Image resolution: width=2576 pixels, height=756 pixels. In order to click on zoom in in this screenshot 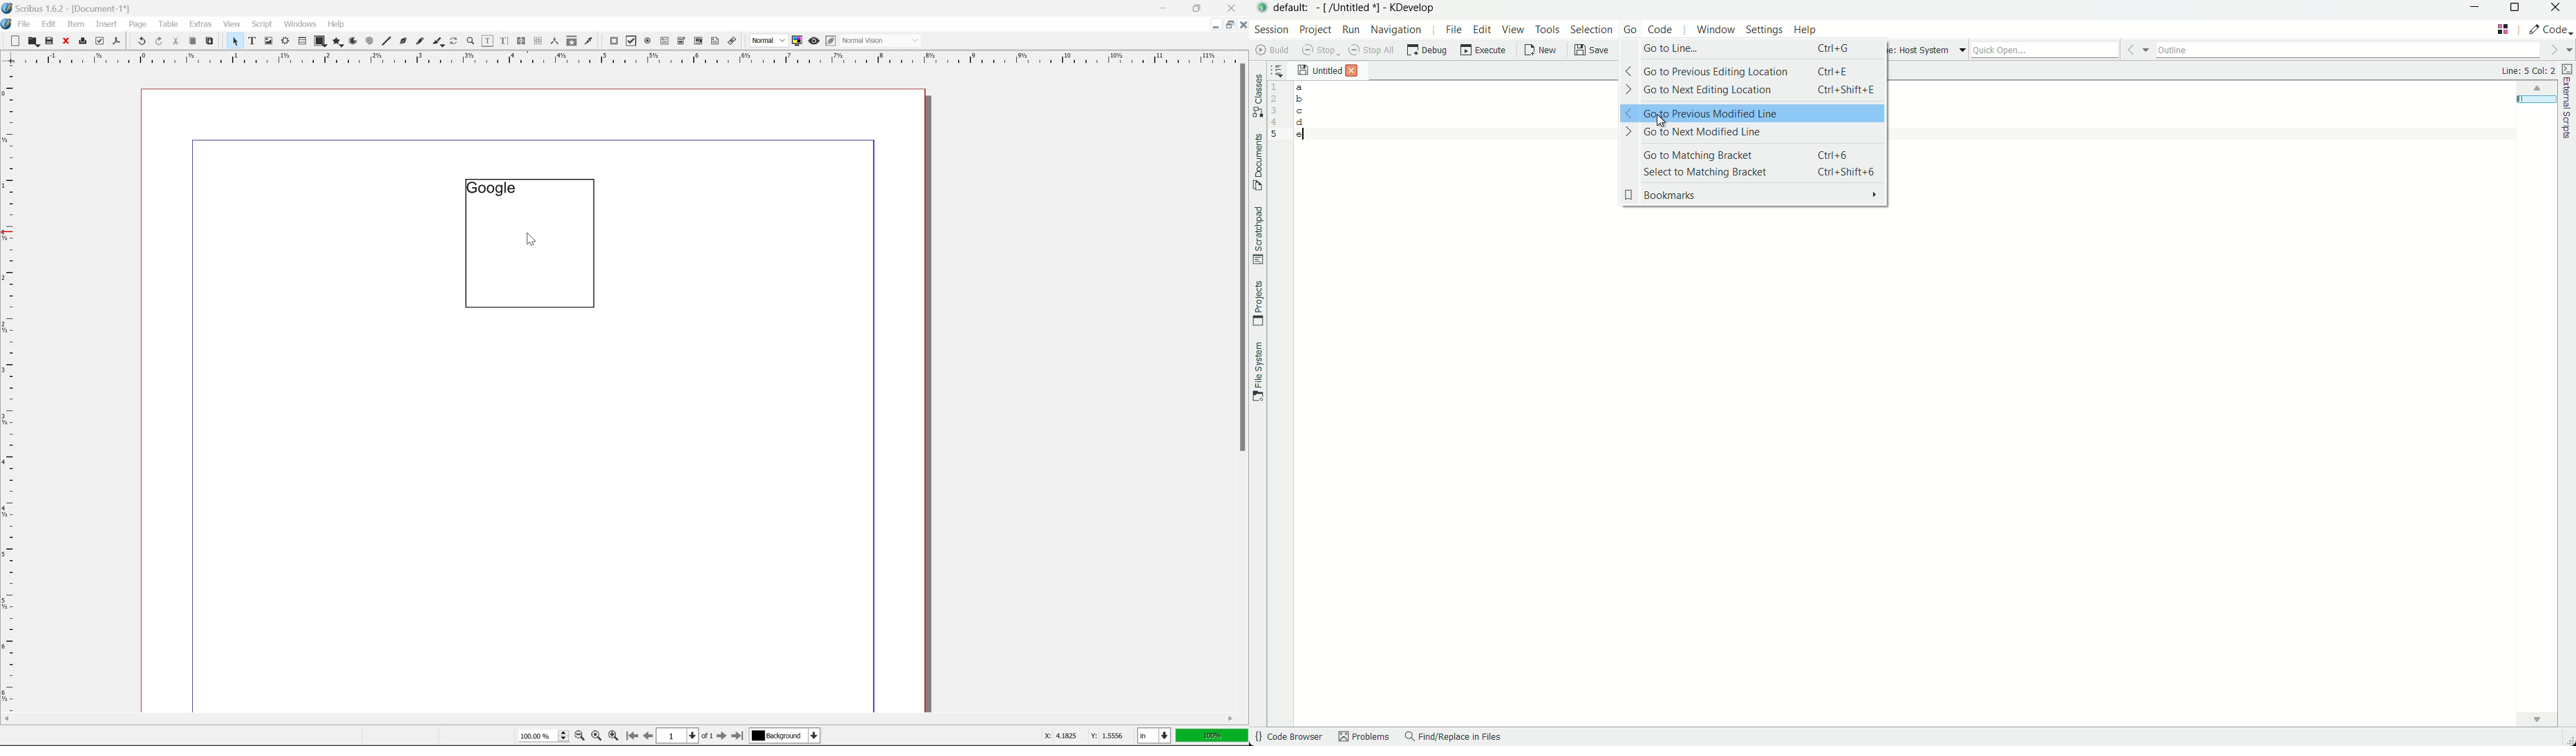, I will do `click(613, 736)`.